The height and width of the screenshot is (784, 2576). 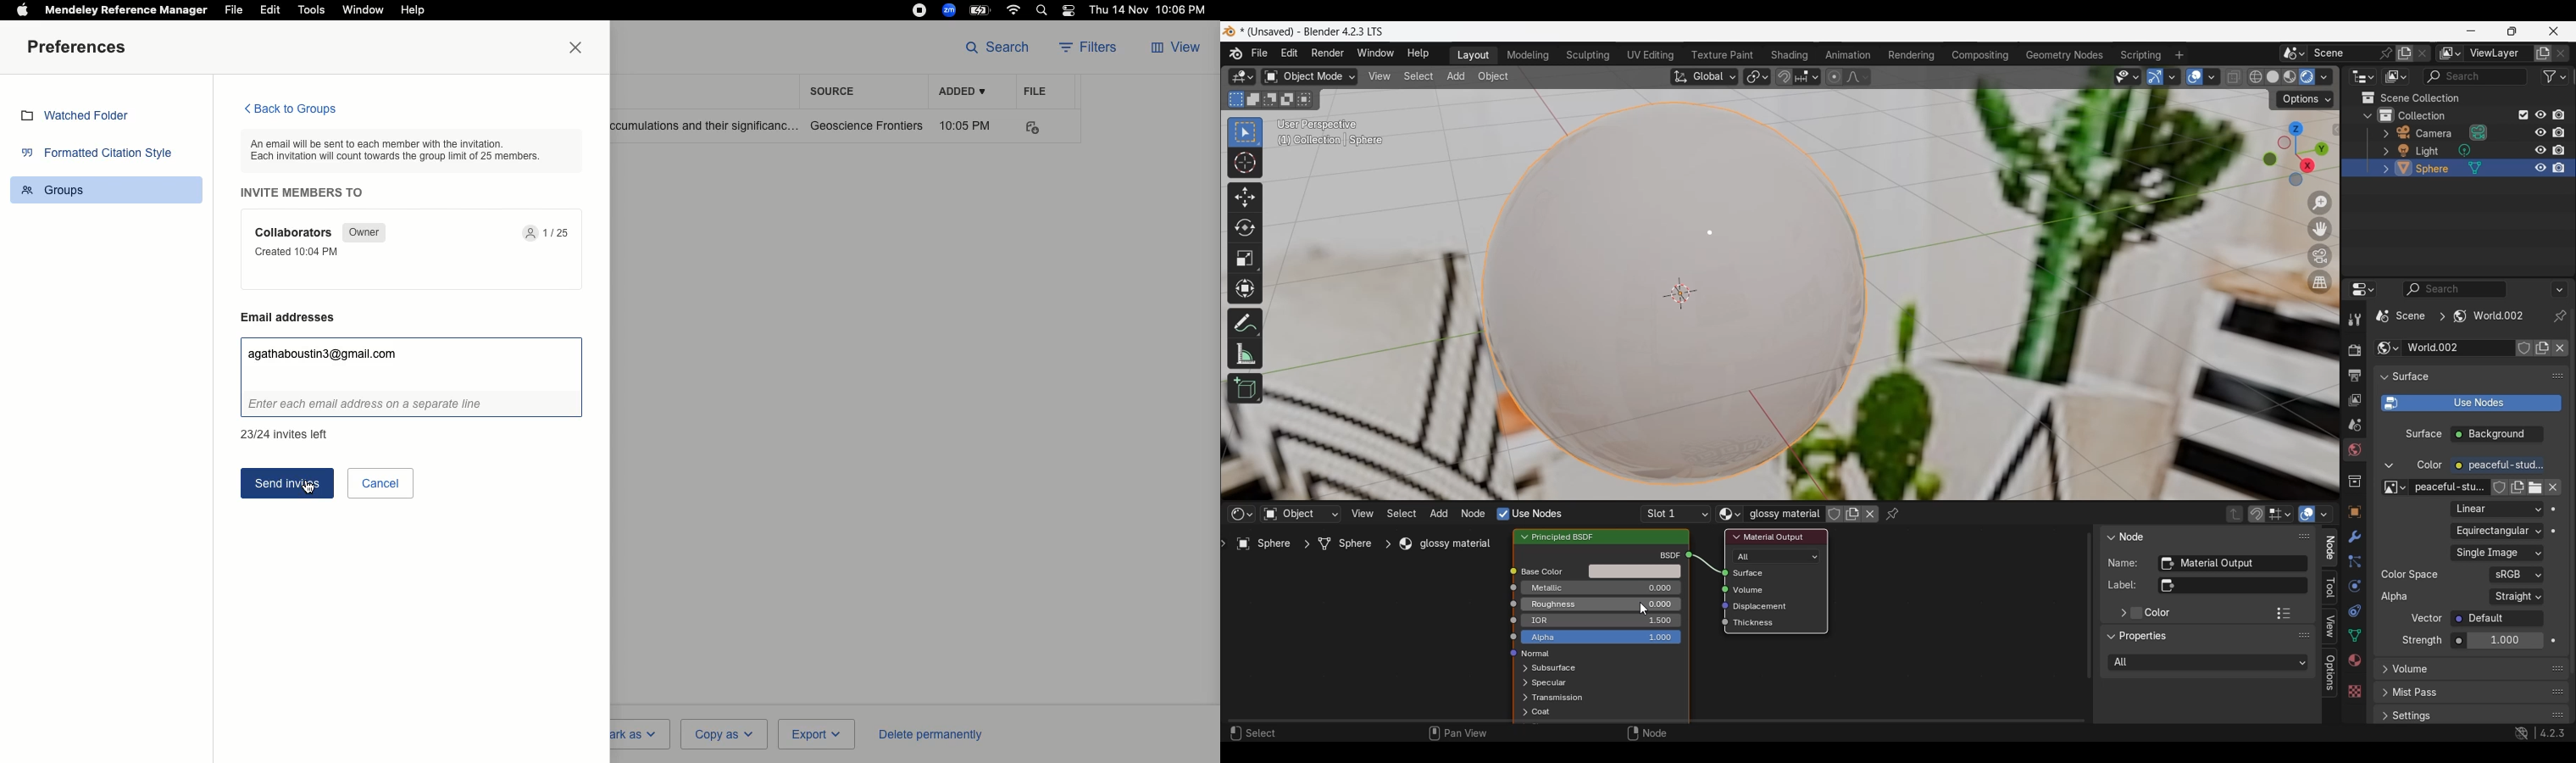 What do you see at coordinates (2454, 289) in the screenshot?
I see `Display filter` at bounding box center [2454, 289].